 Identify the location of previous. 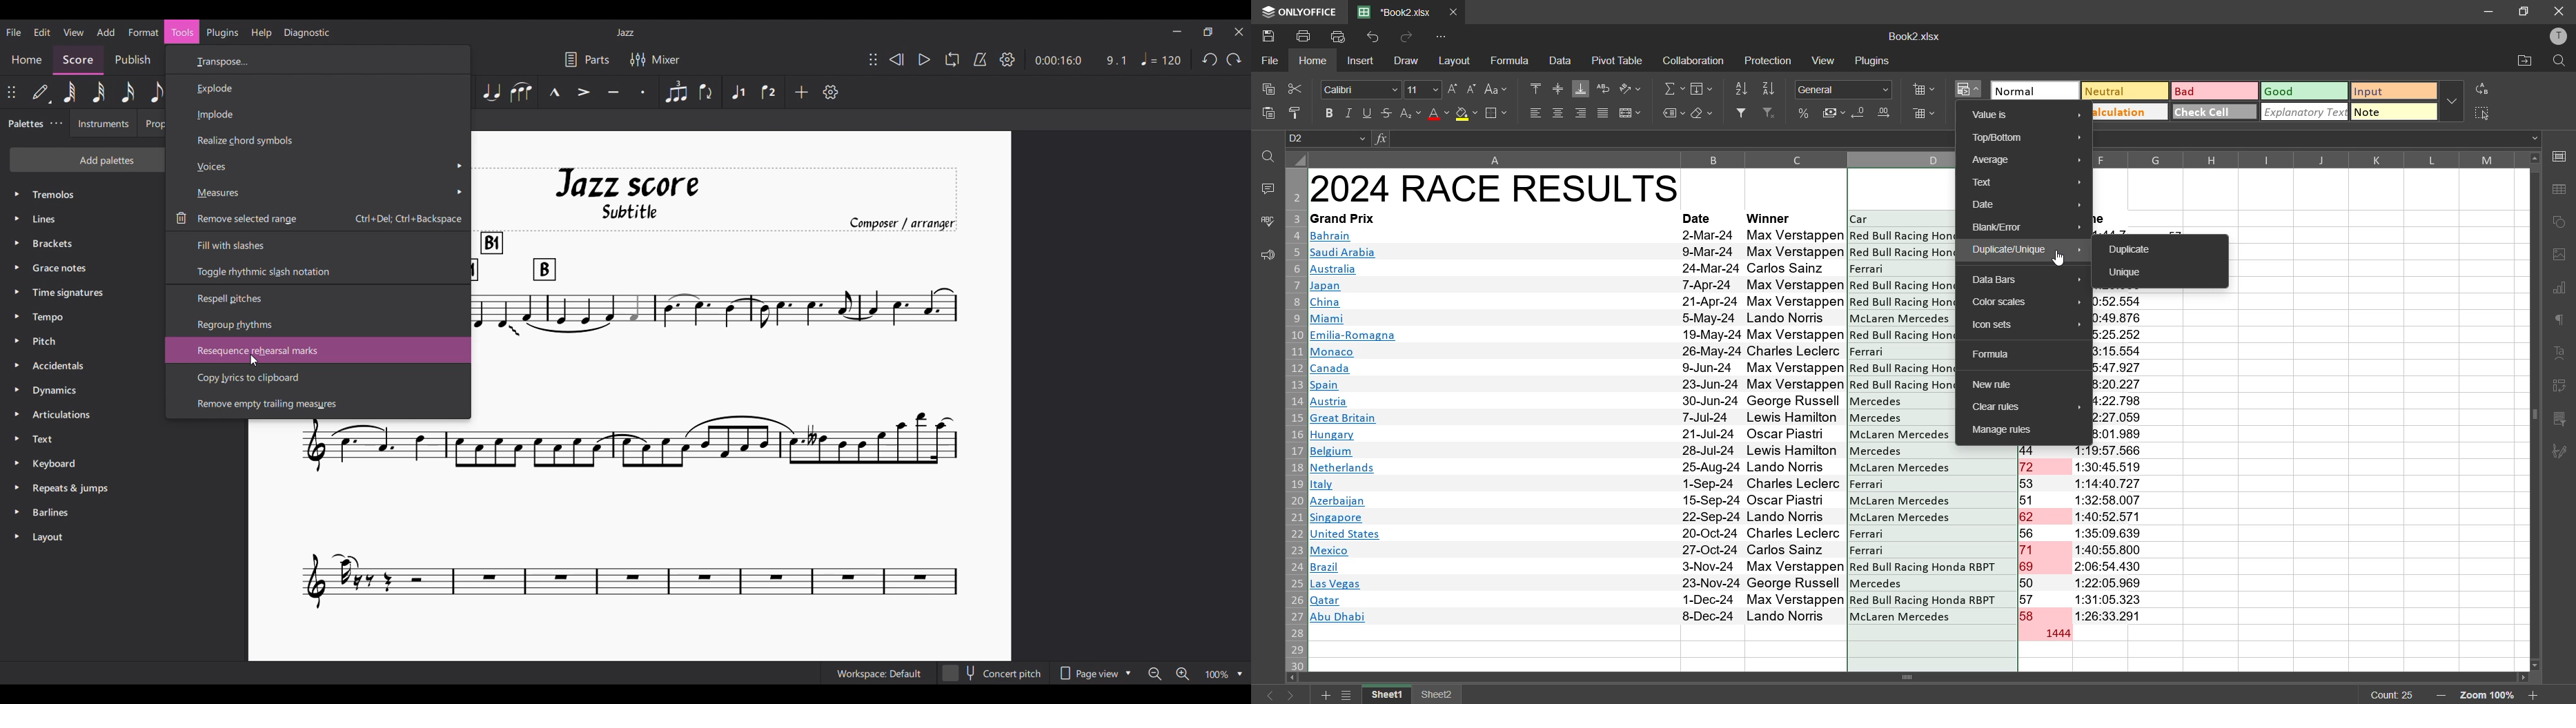
(1266, 695).